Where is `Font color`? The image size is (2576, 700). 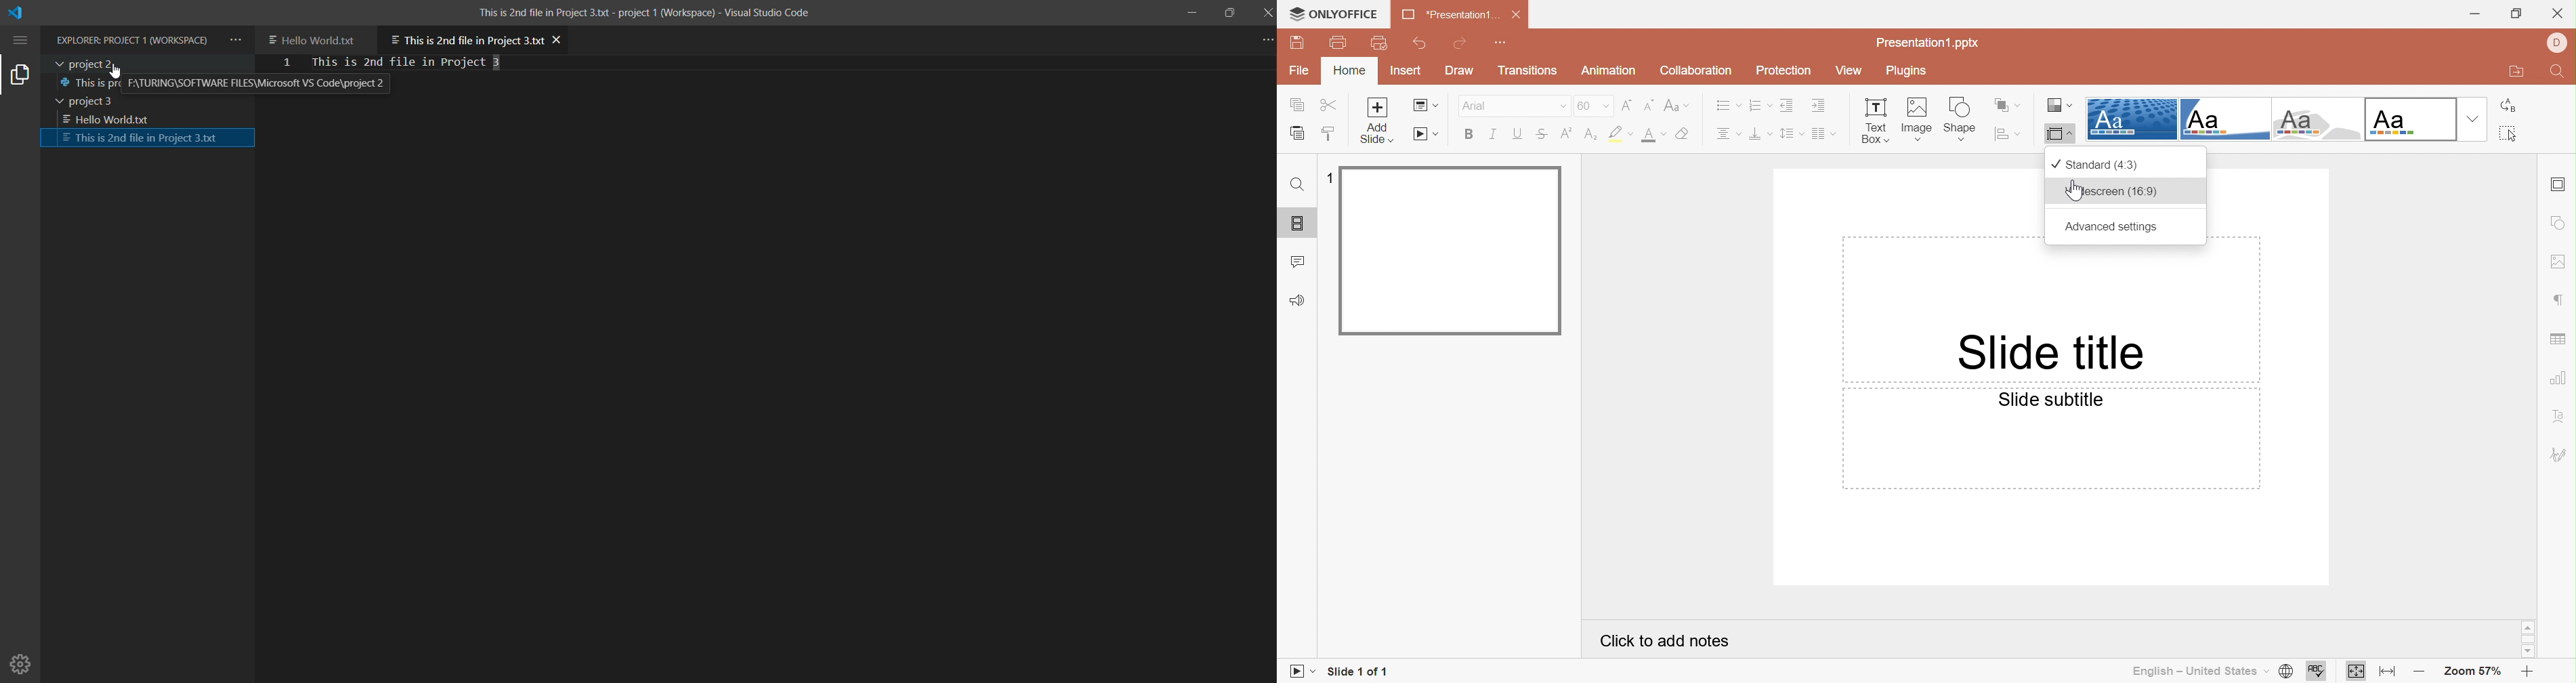 Font color is located at coordinates (1653, 135).